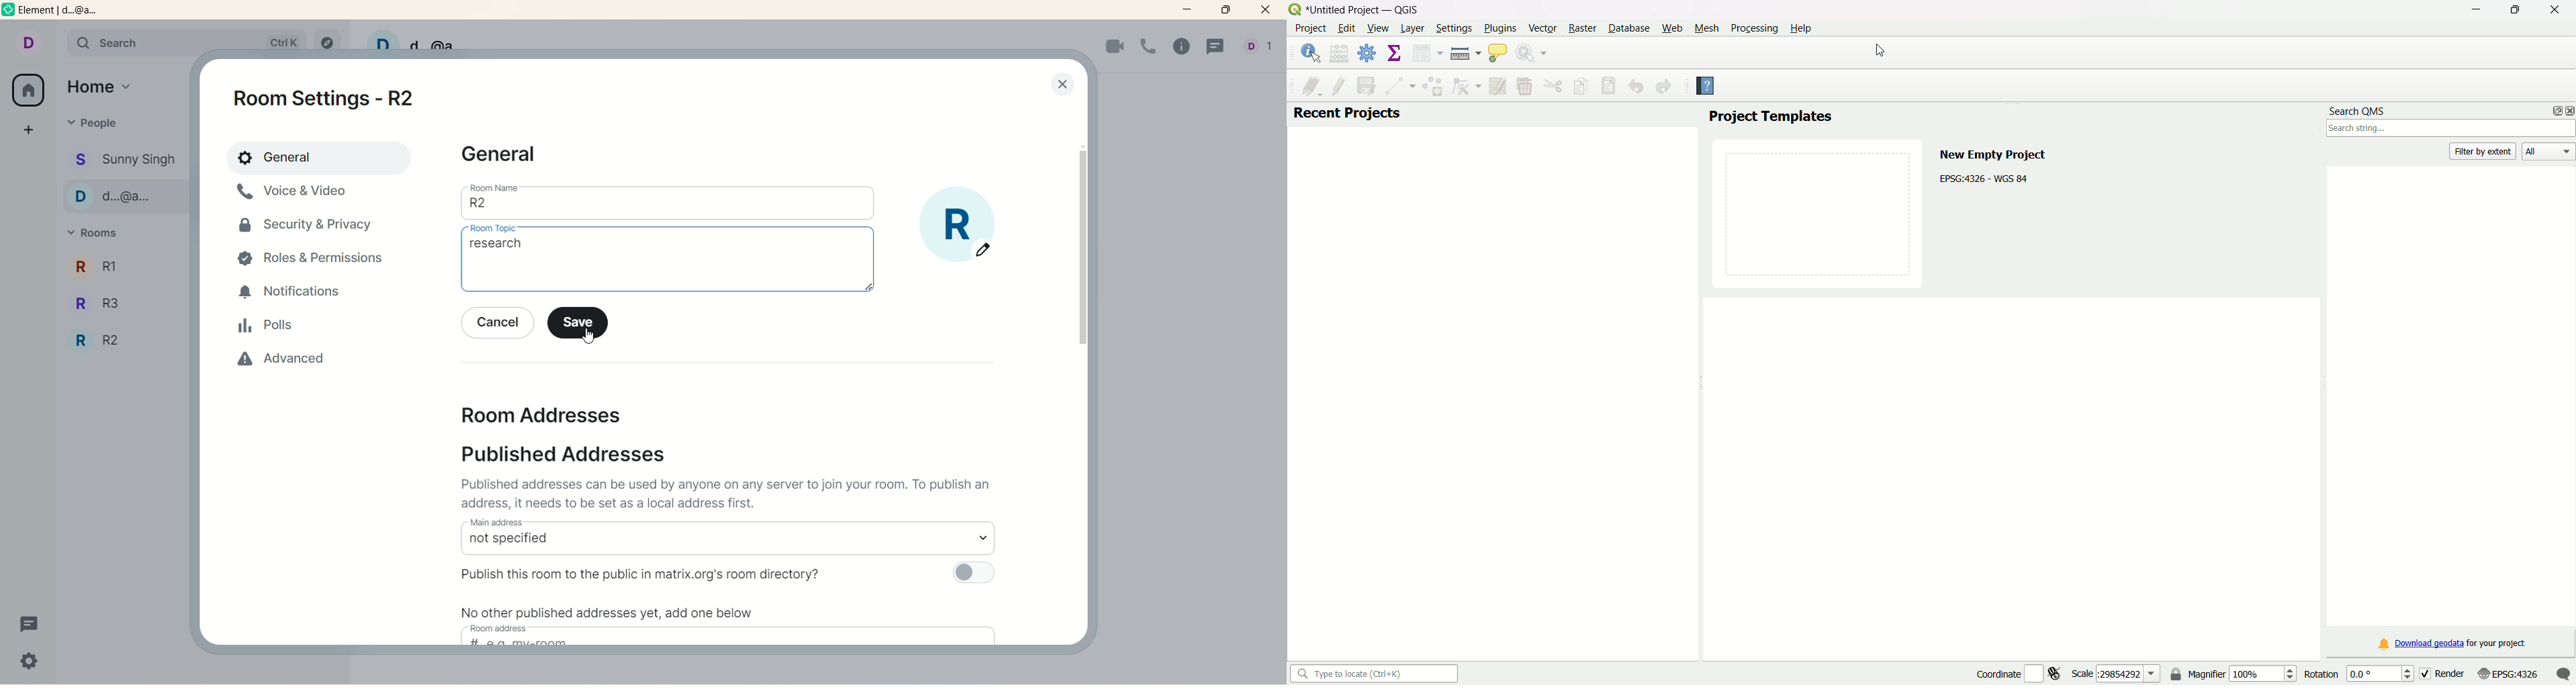 Image resolution: width=2576 pixels, height=700 pixels. What do you see at coordinates (1378, 30) in the screenshot?
I see `View` at bounding box center [1378, 30].